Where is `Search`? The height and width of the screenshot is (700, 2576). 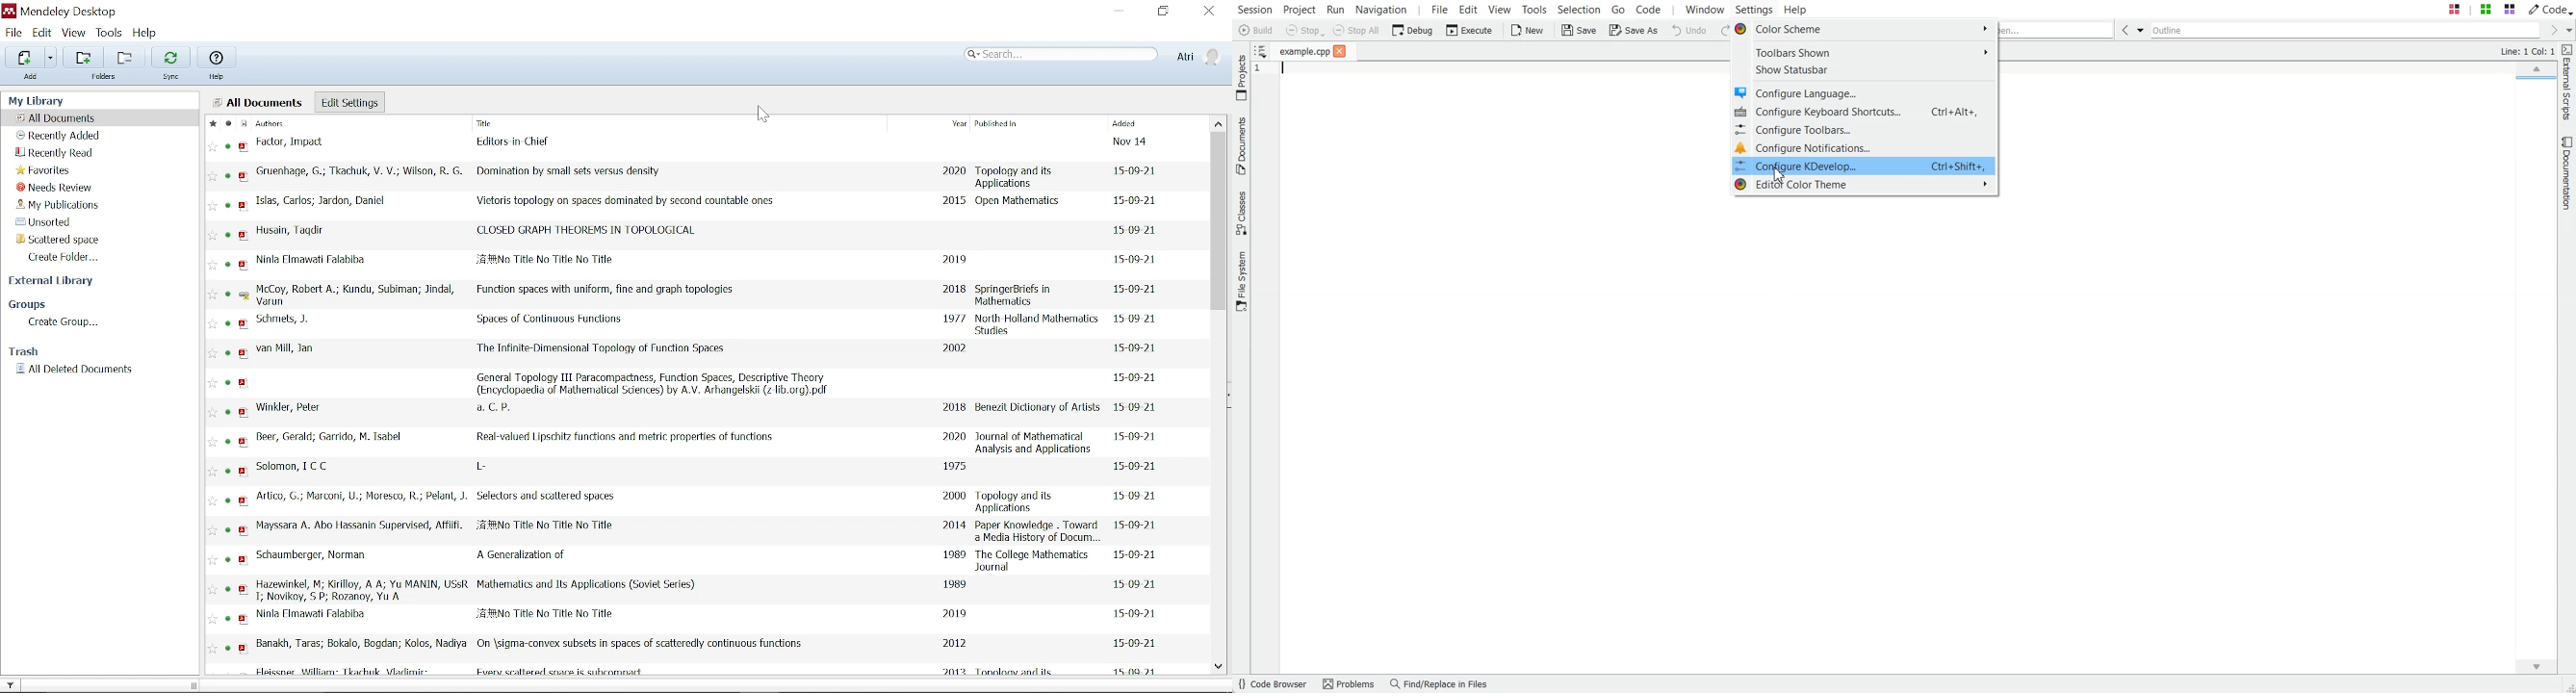
Search is located at coordinates (1062, 55).